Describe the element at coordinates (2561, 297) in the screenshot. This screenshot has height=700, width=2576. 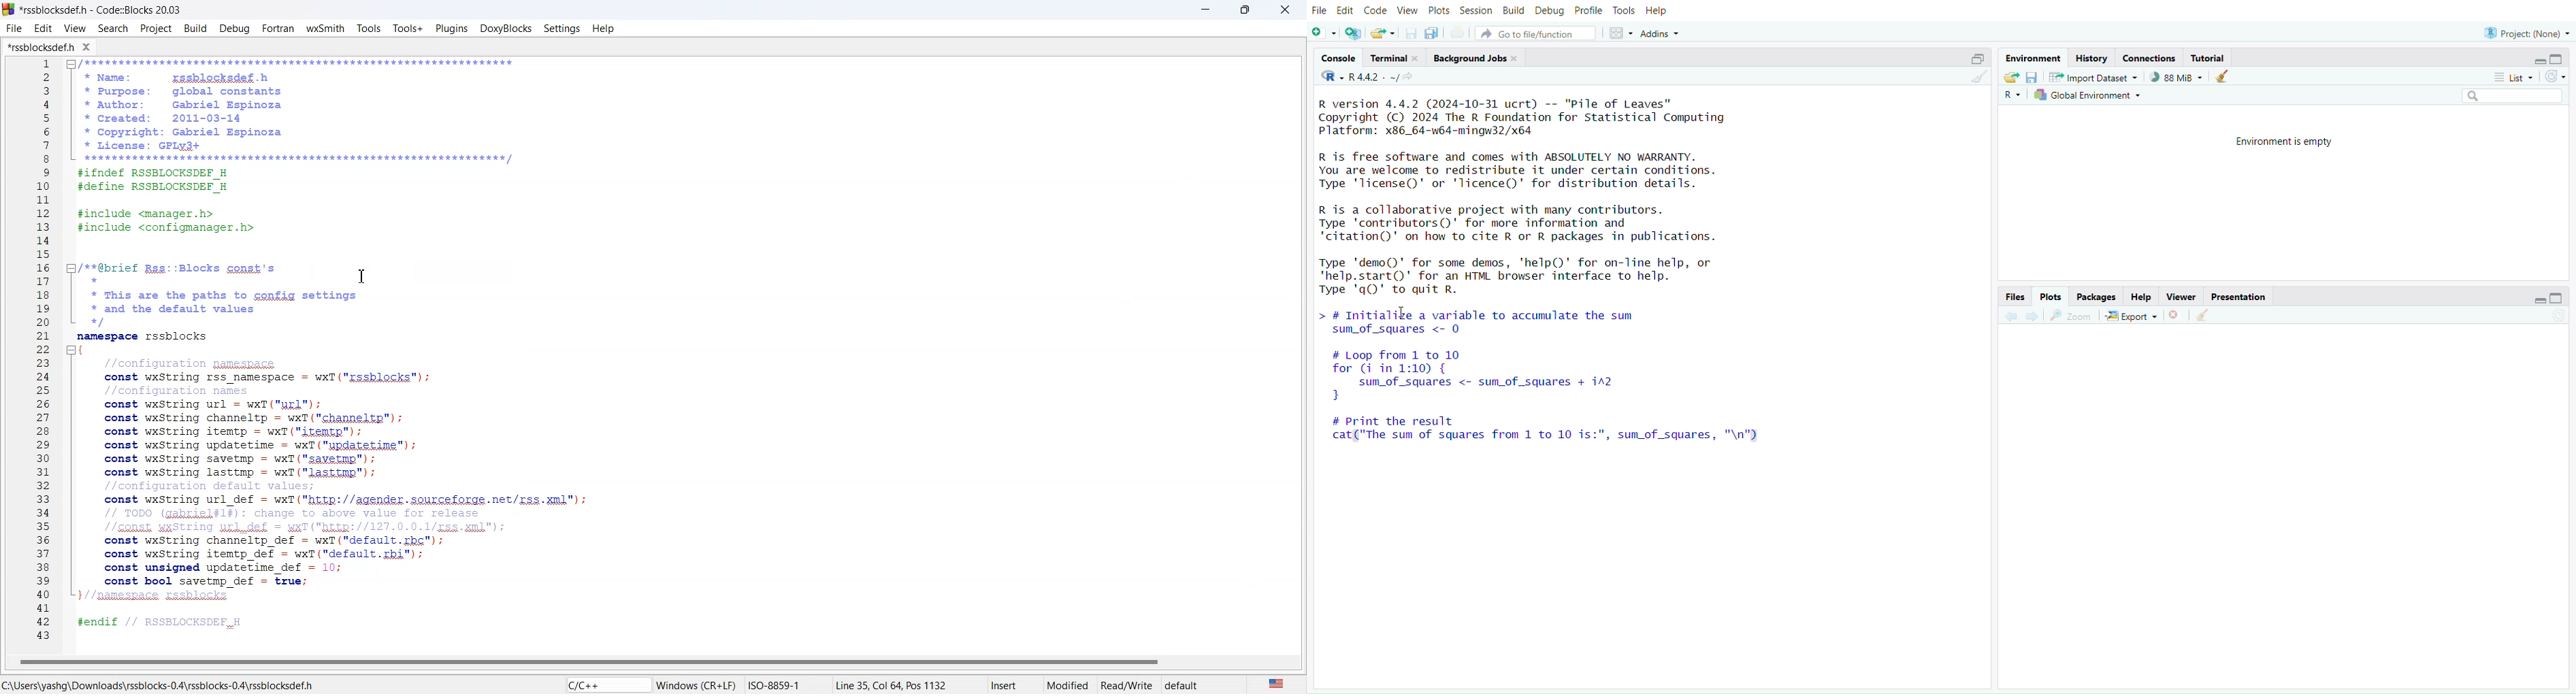
I see `collapse` at that location.